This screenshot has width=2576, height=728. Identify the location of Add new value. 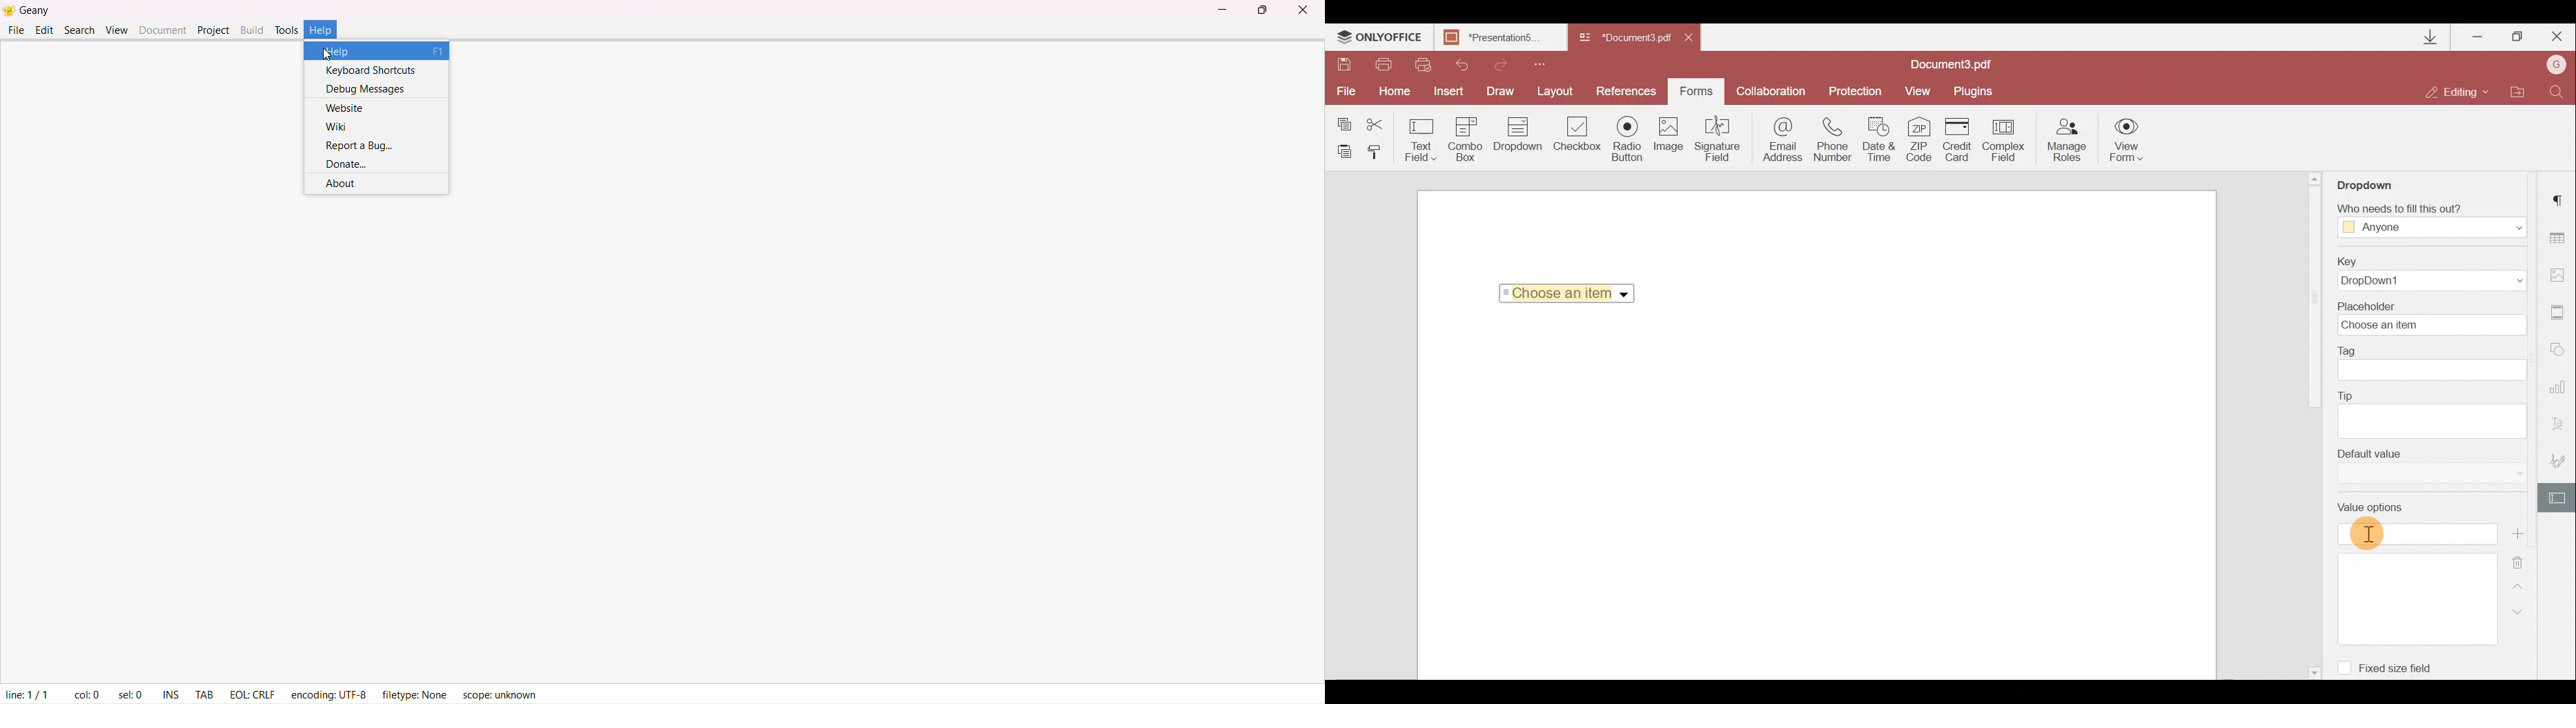
(2523, 534).